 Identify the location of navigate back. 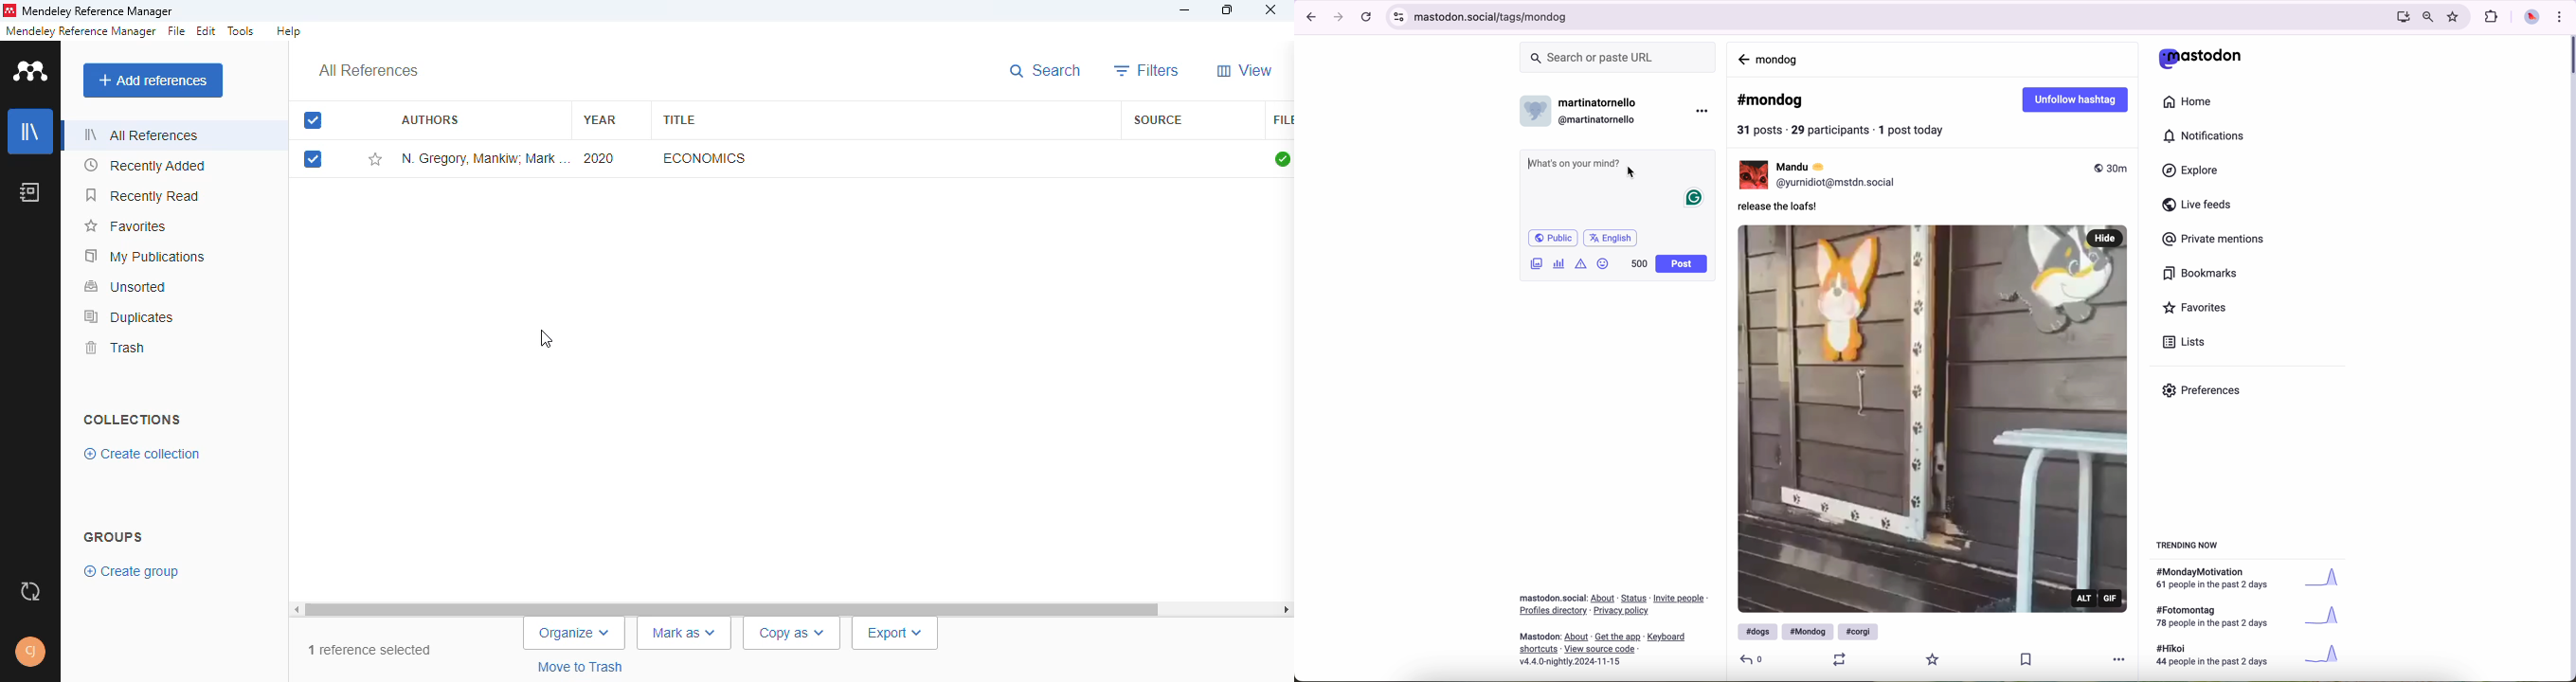
(1309, 18).